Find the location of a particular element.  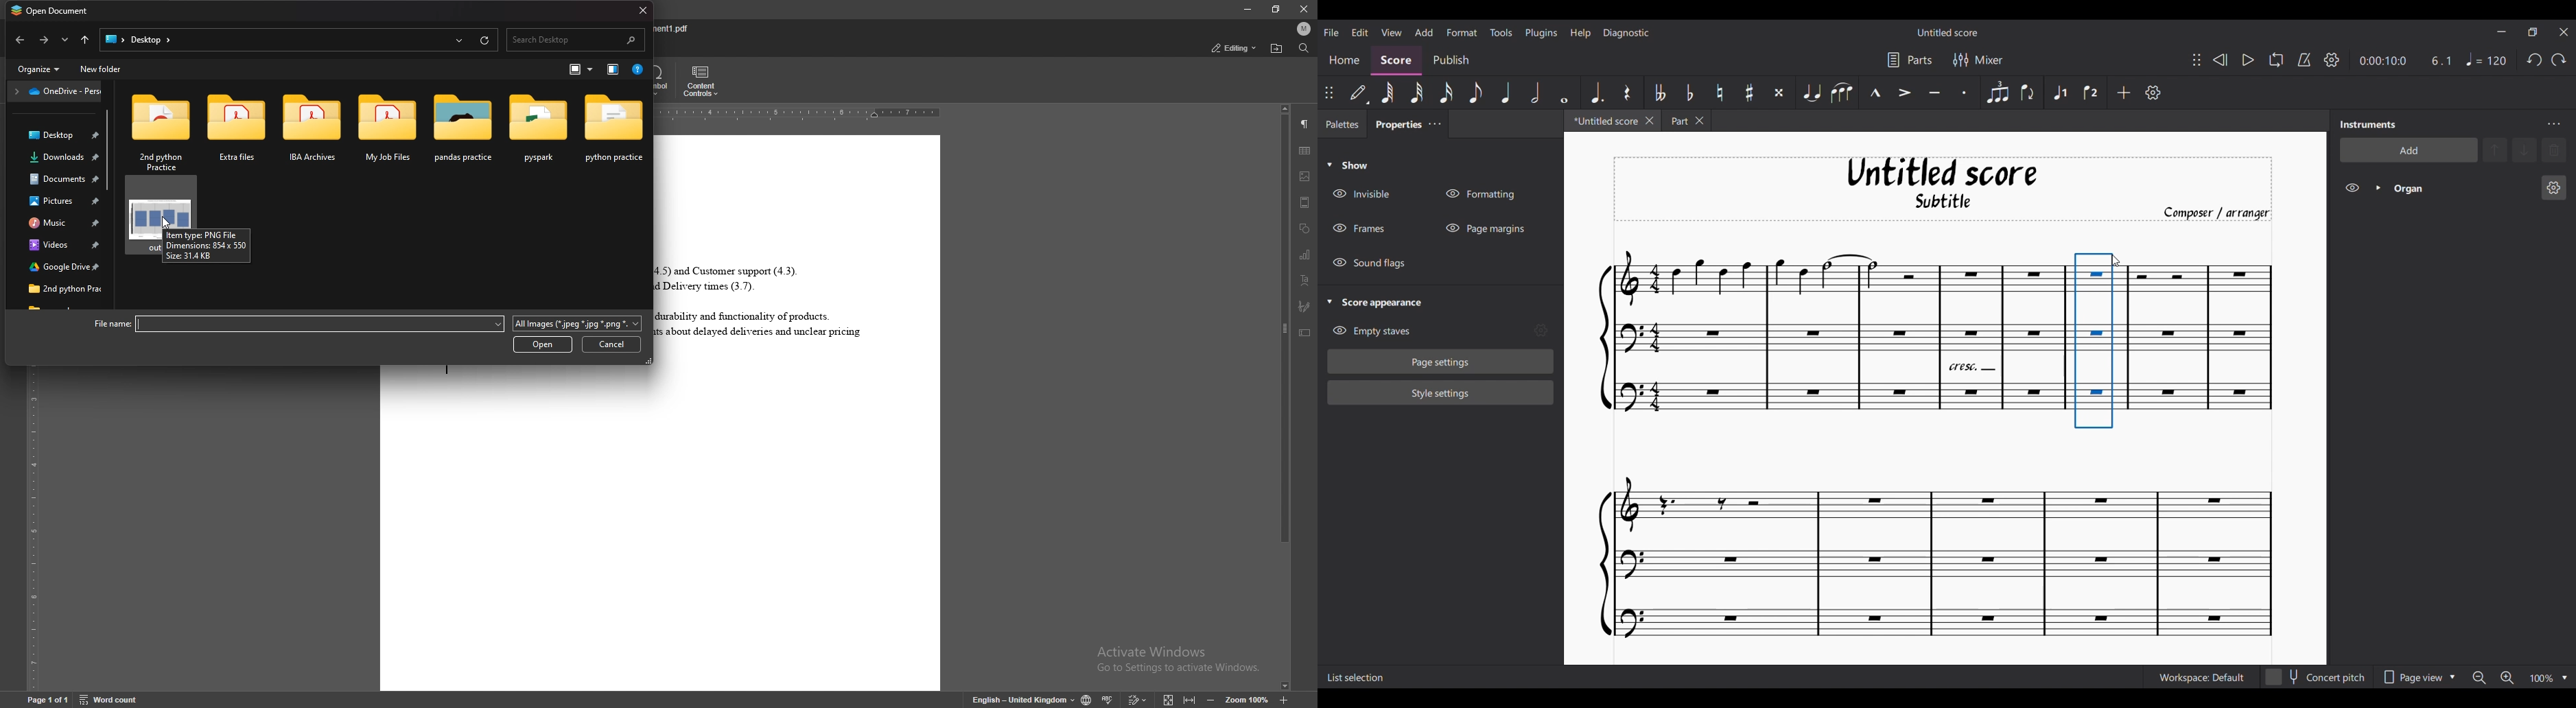

Undo is located at coordinates (2534, 60).